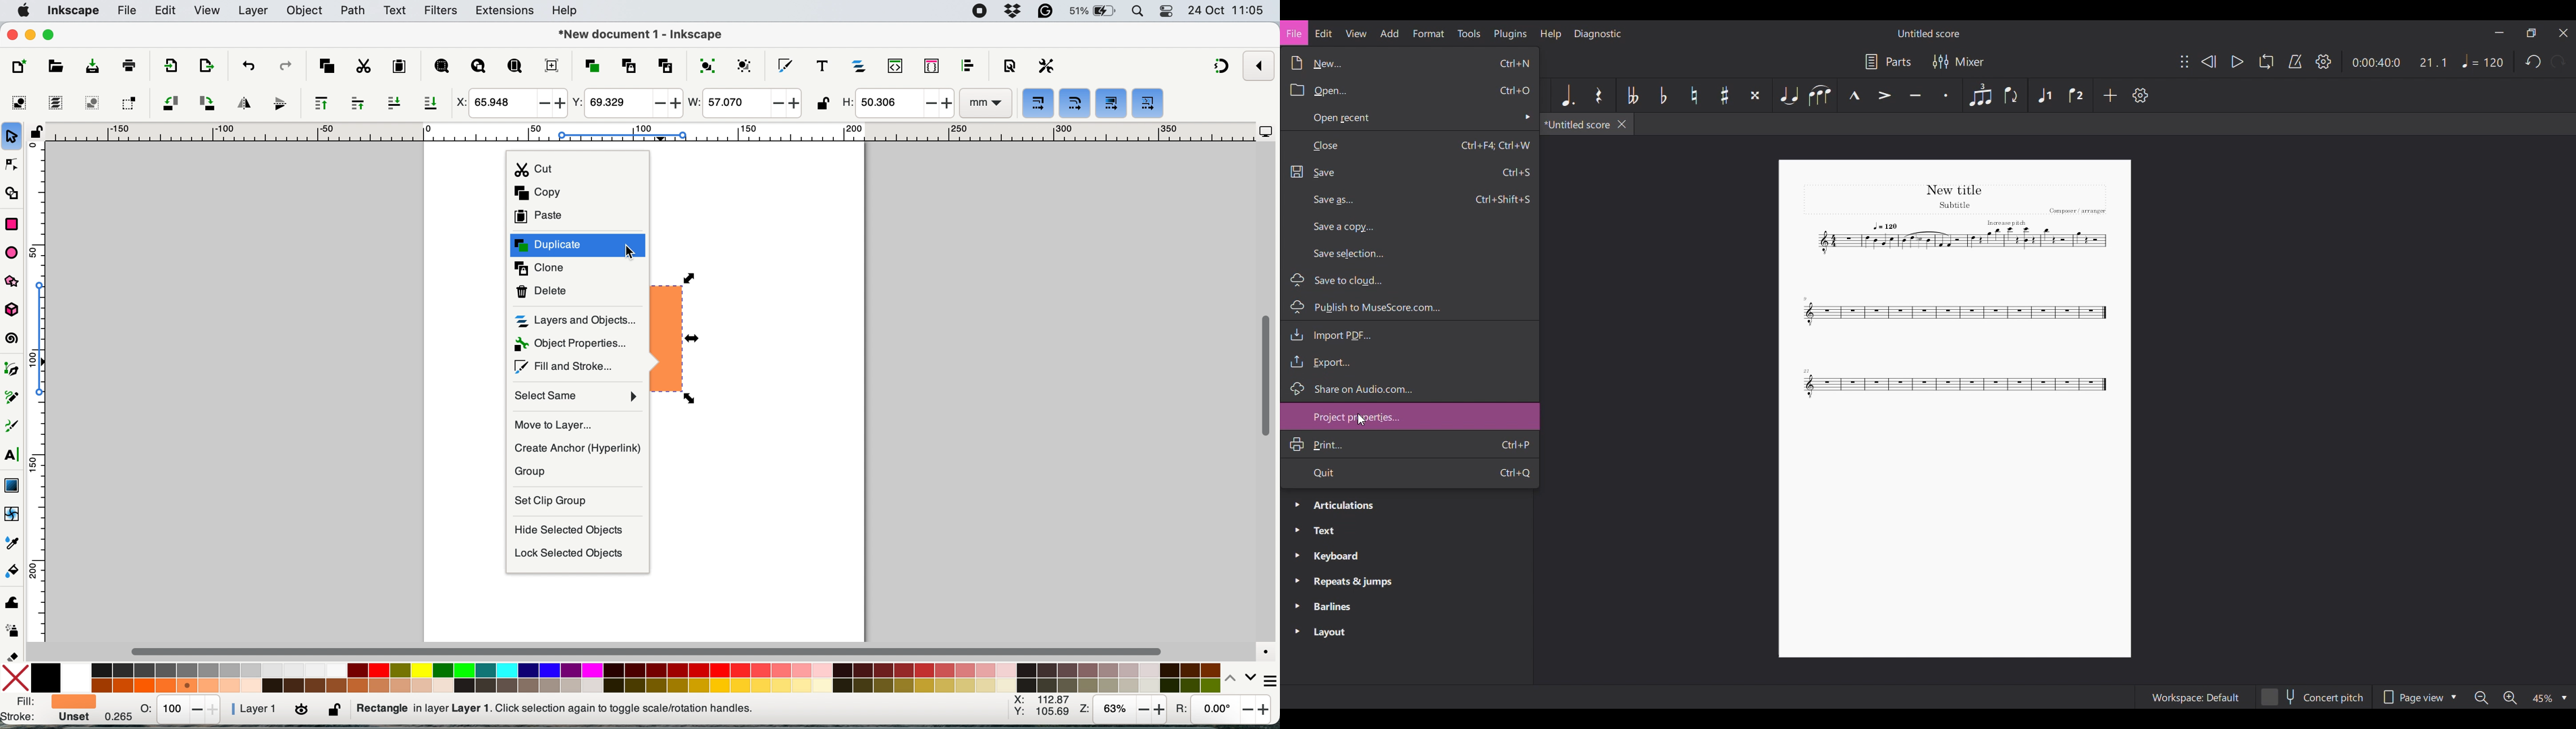 This screenshot has height=756, width=2576. What do you see at coordinates (12, 222) in the screenshot?
I see `rectangle tool` at bounding box center [12, 222].